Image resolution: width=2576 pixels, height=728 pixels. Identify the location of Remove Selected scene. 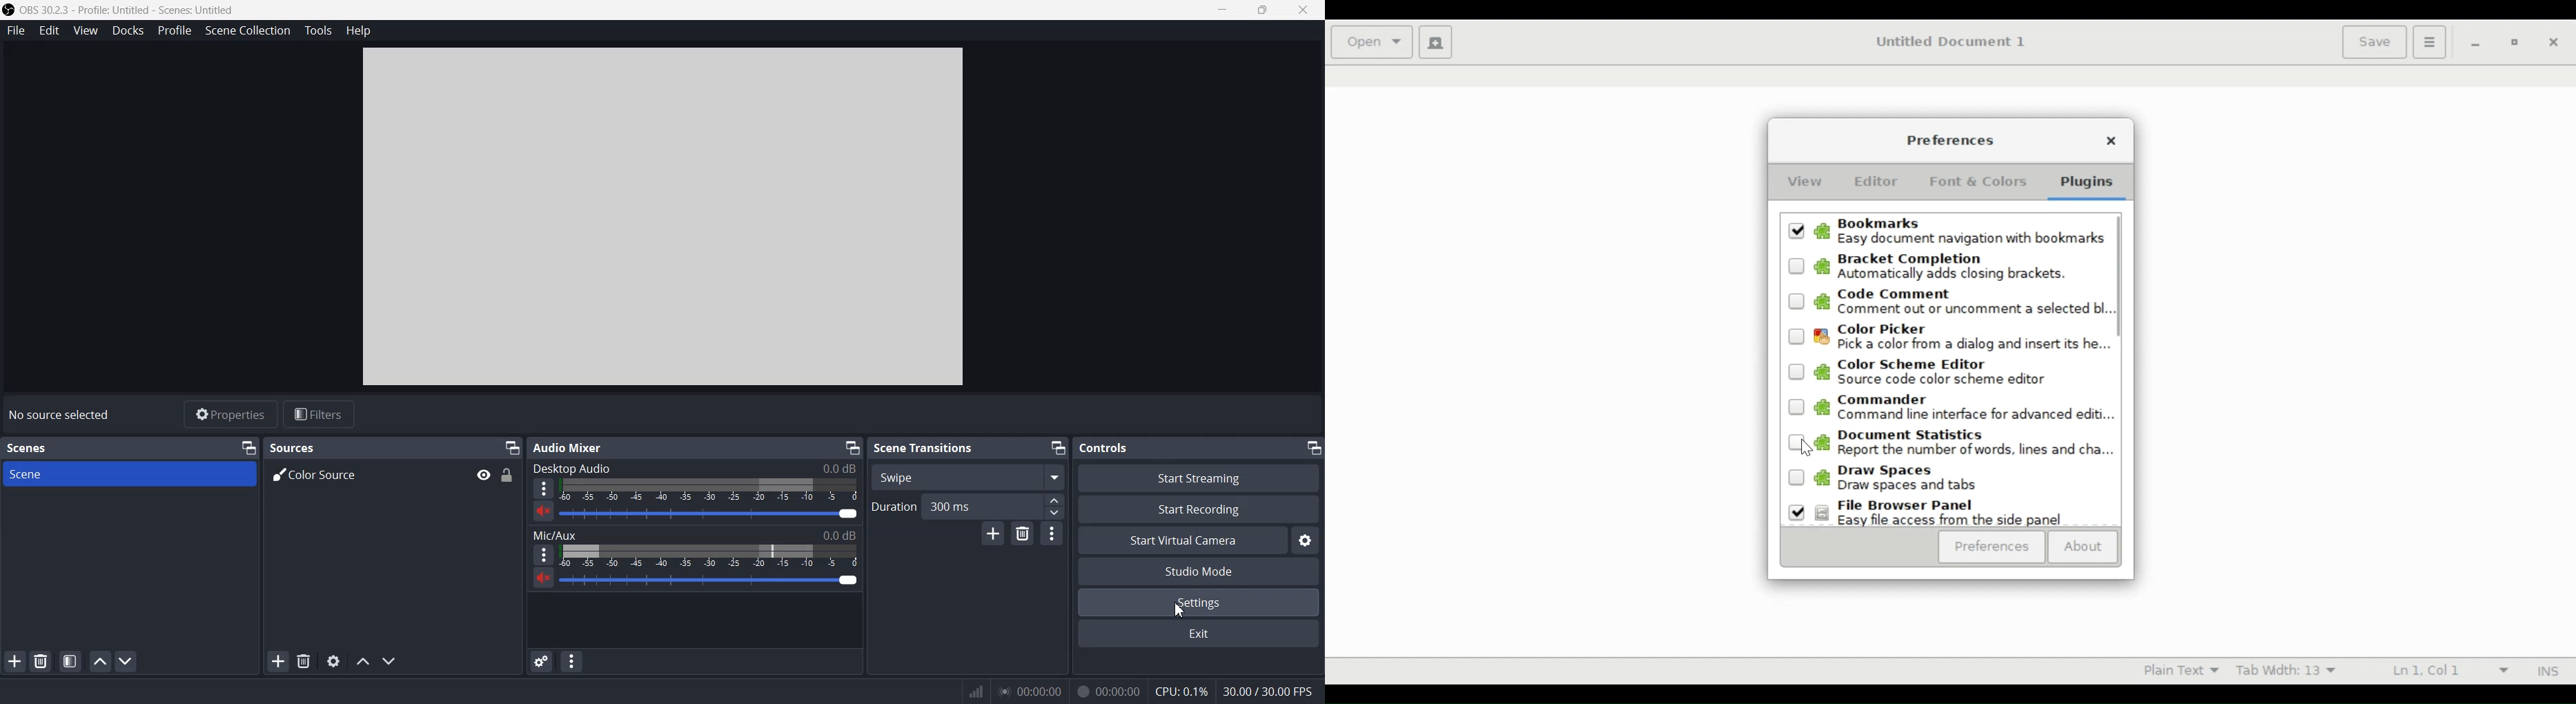
(304, 661).